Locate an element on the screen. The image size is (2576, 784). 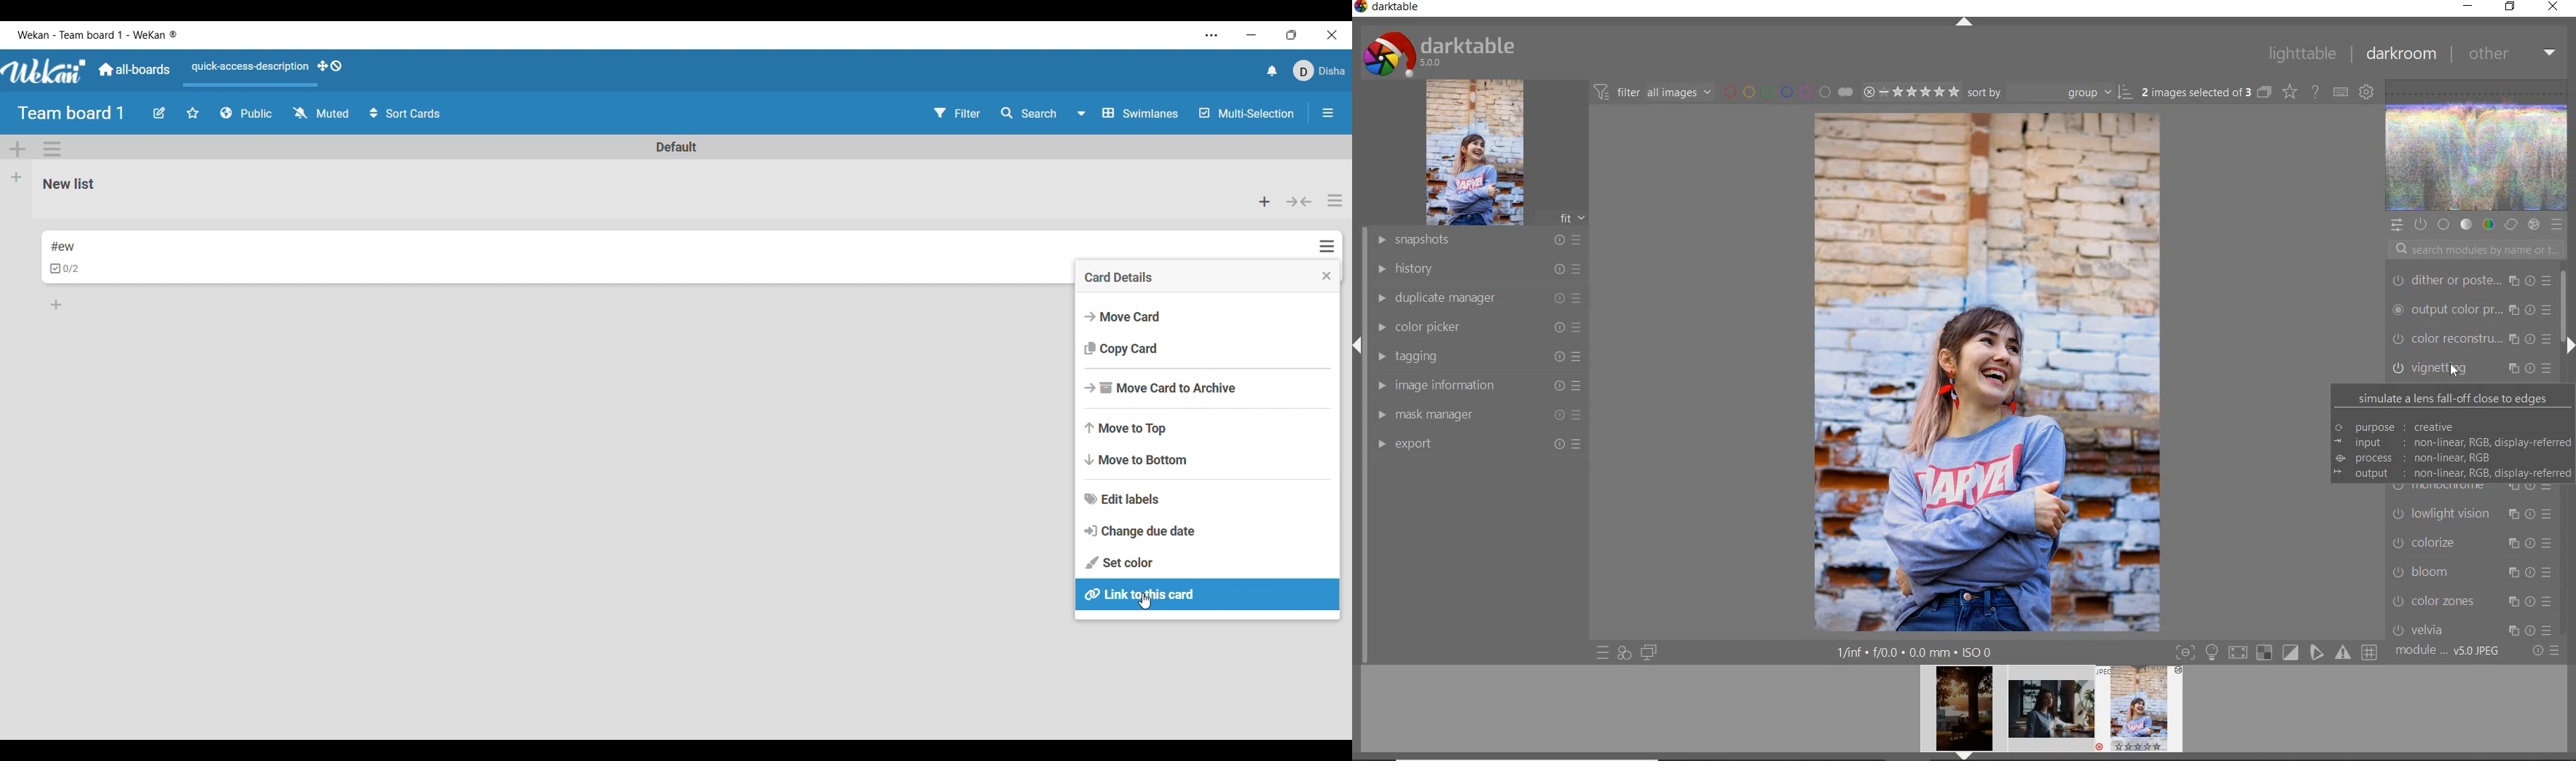
correct is located at coordinates (2511, 225).